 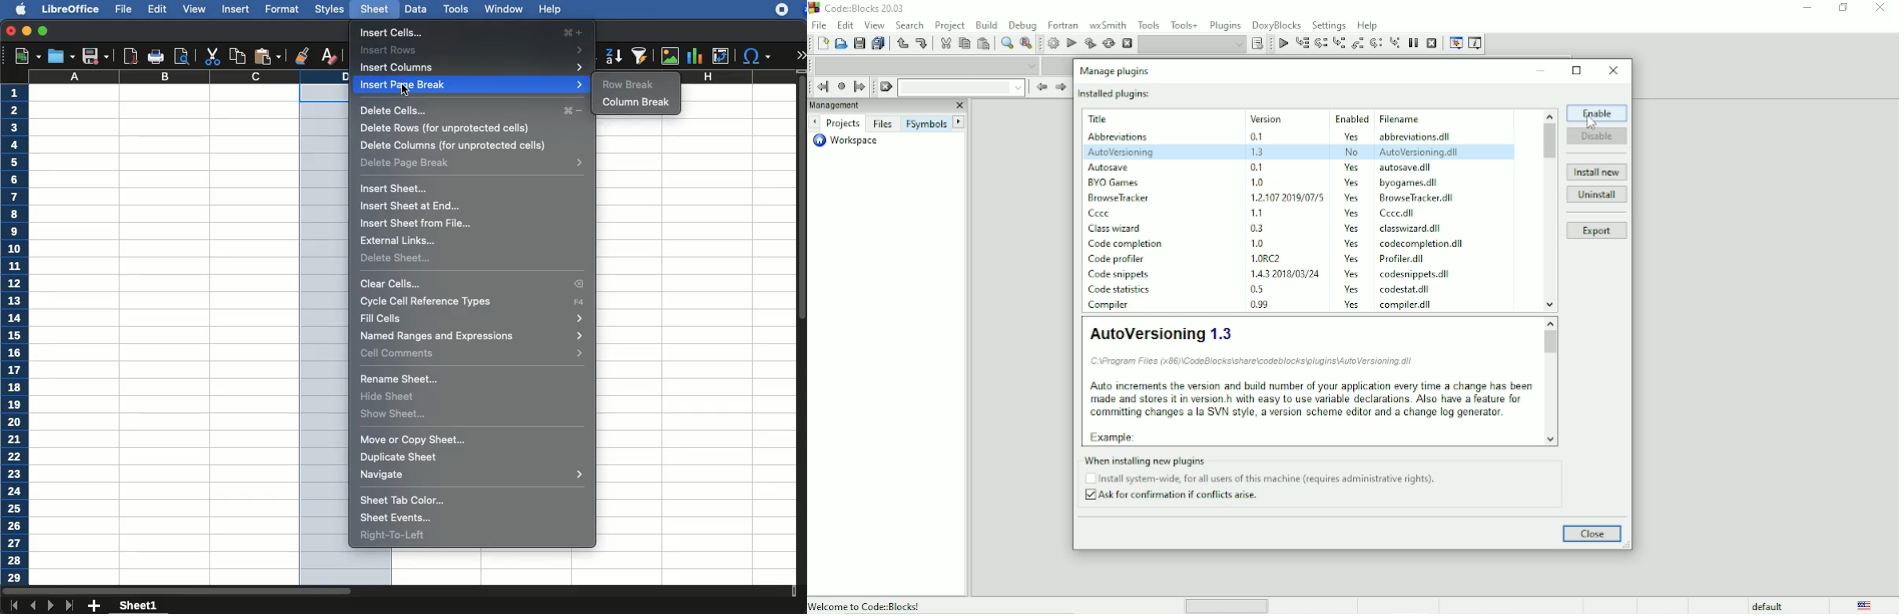 I want to click on column break, so click(x=641, y=101).